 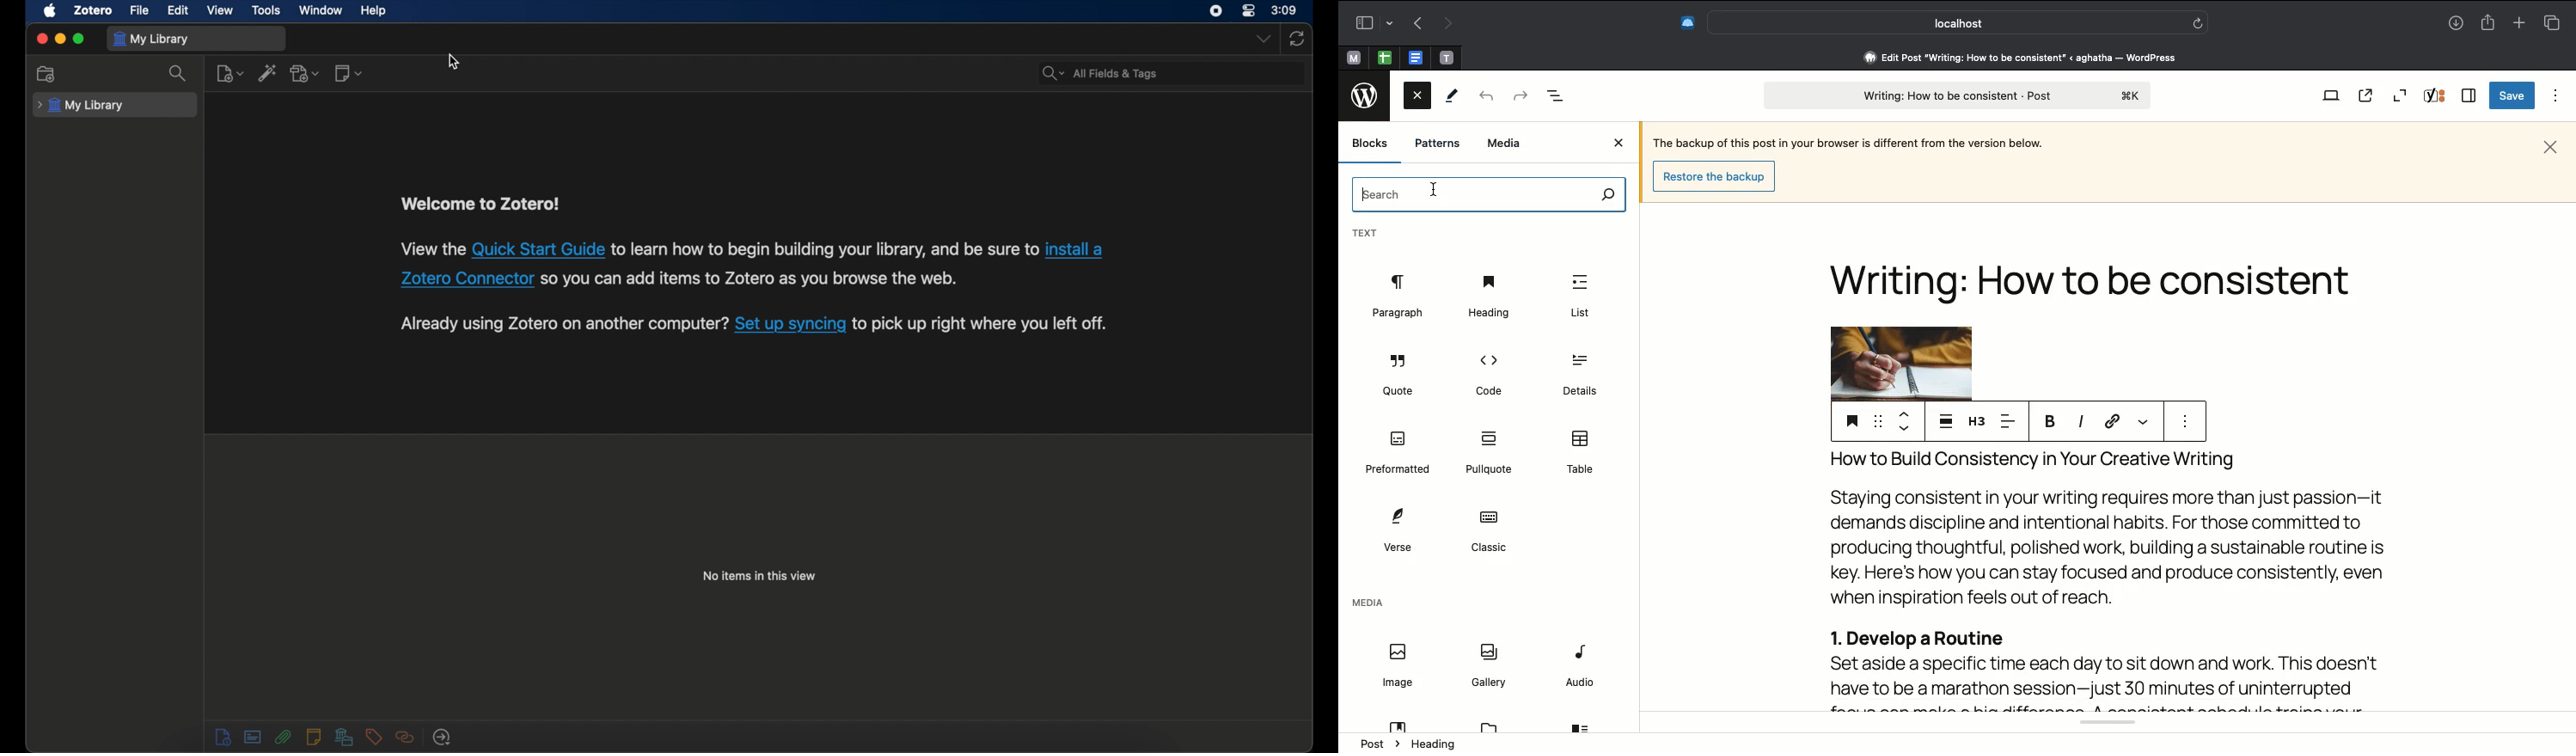 What do you see at coordinates (2402, 94) in the screenshot?
I see `Zoom out` at bounding box center [2402, 94].